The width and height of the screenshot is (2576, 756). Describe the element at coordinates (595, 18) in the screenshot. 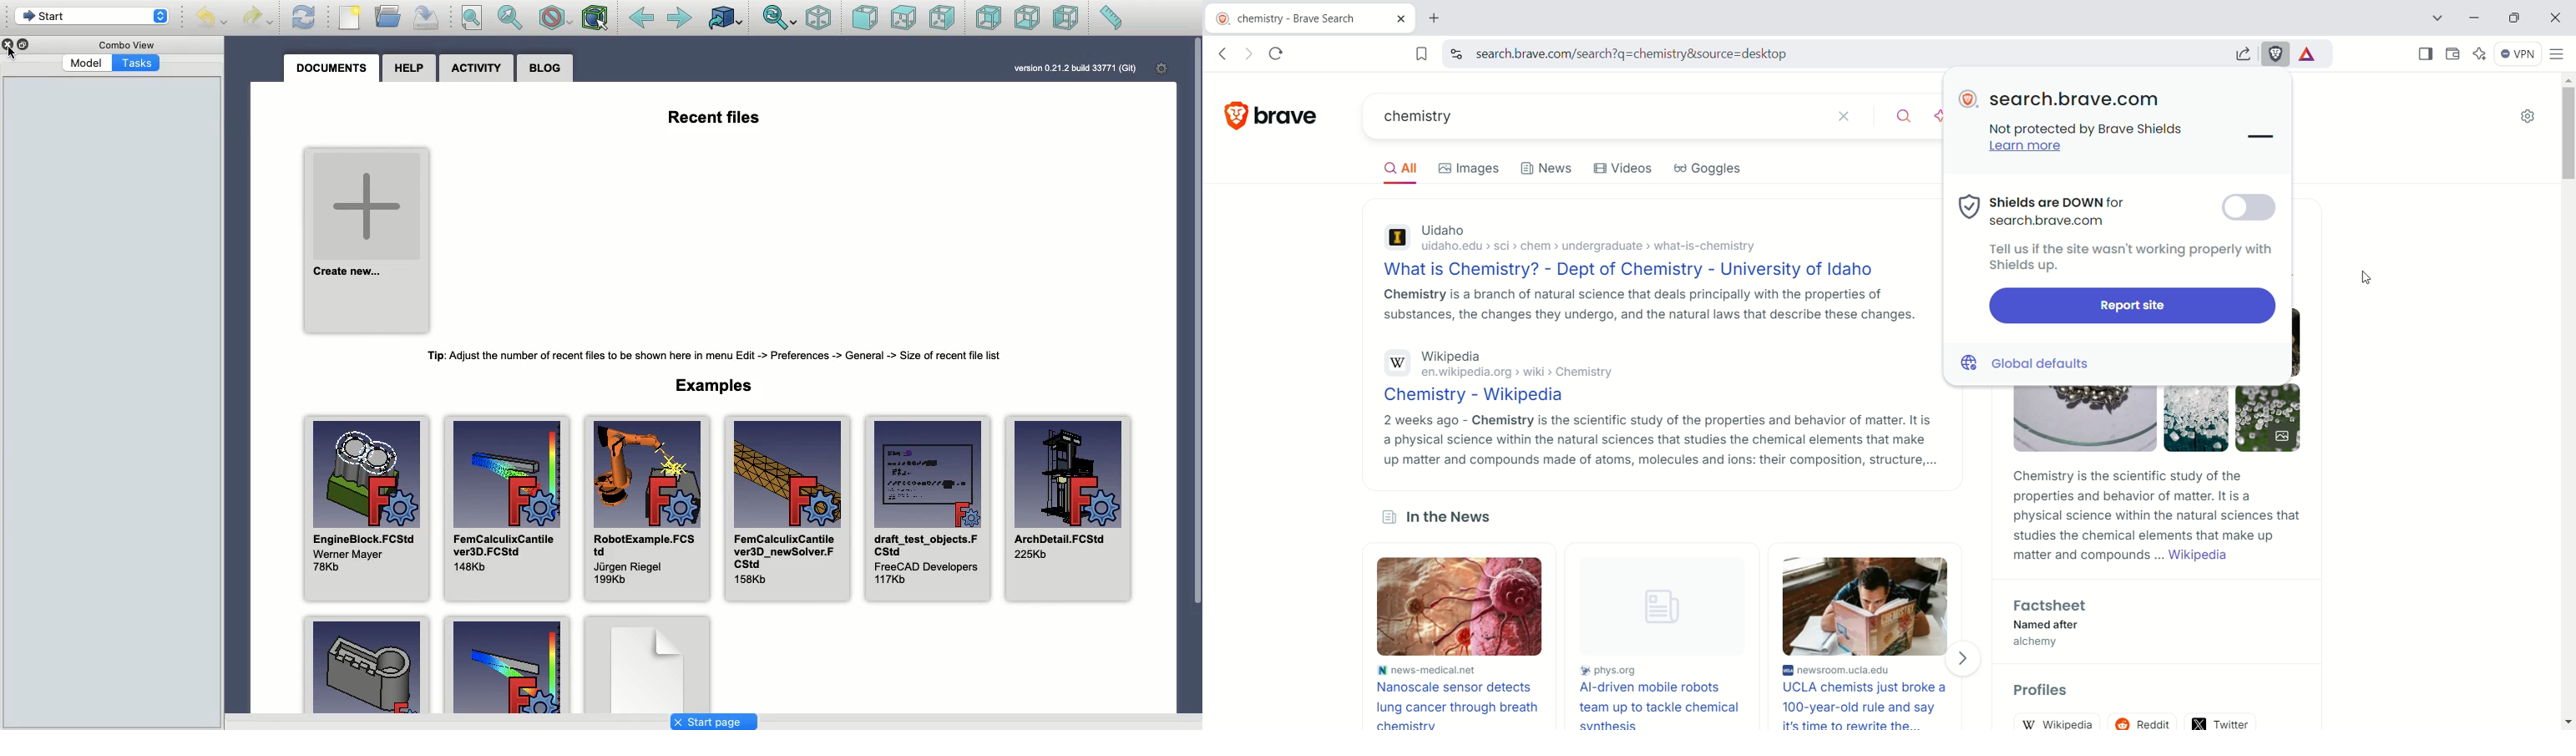

I see `Bounding box` at that location.